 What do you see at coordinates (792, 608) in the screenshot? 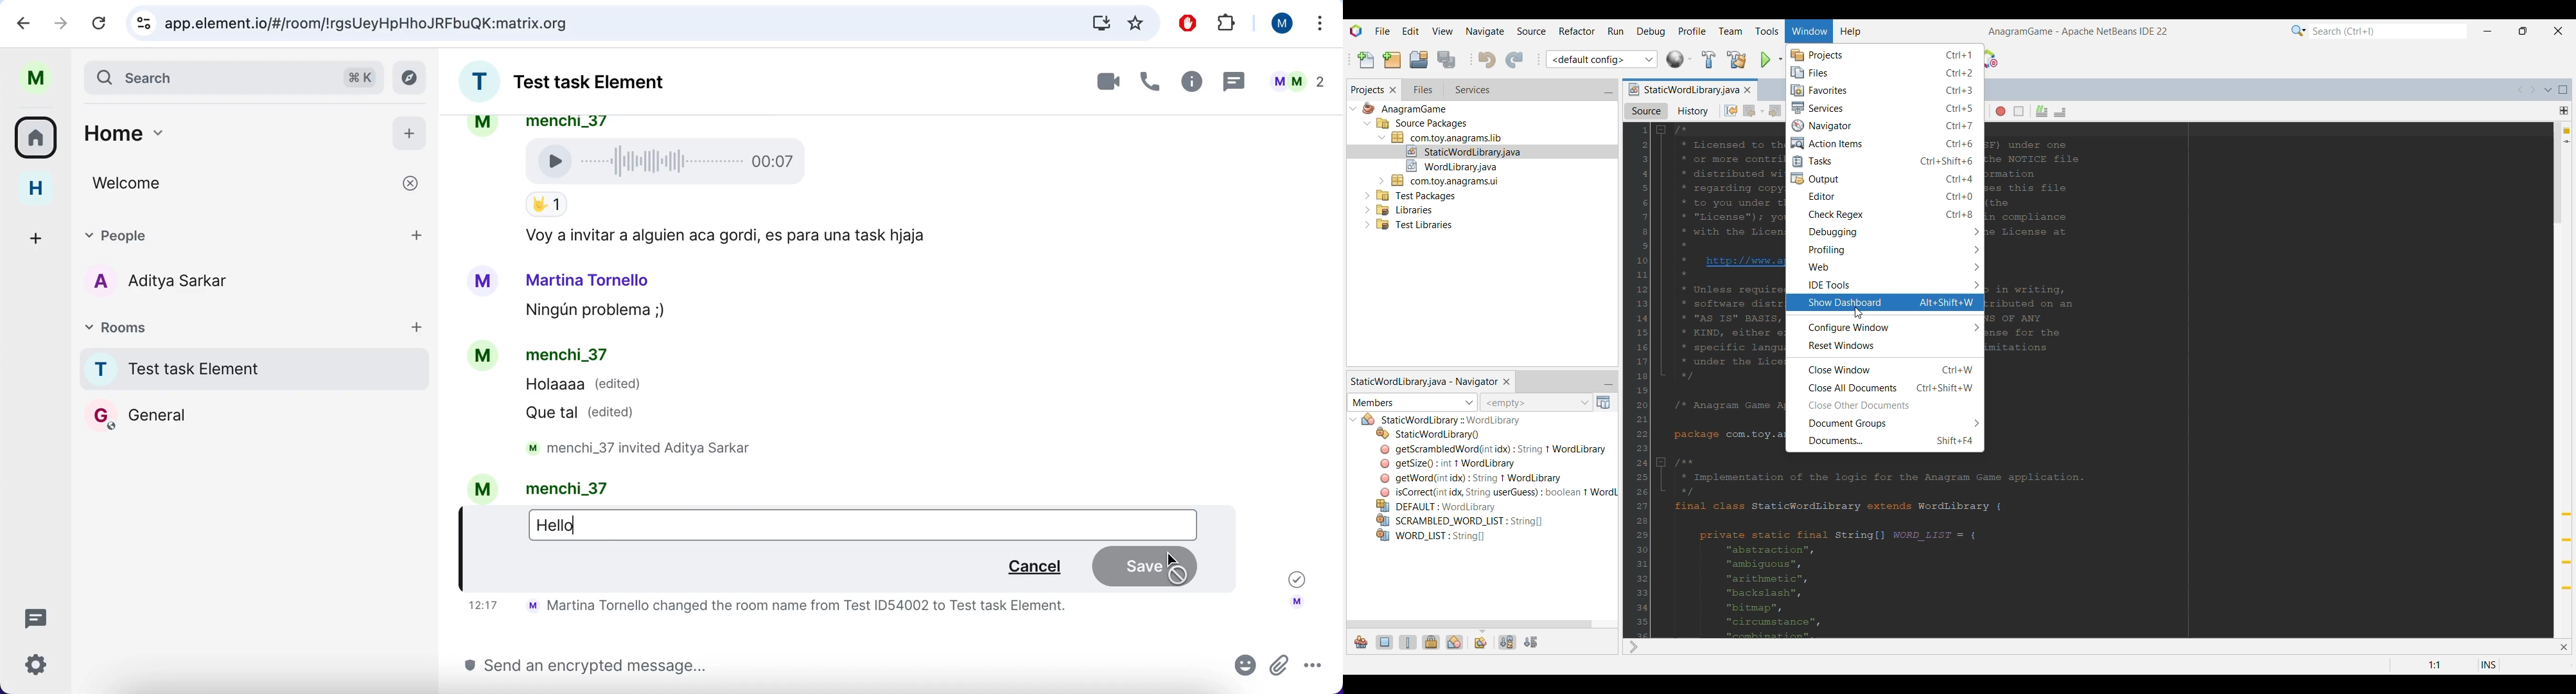
I see `text` at bounding box center [792, 608].